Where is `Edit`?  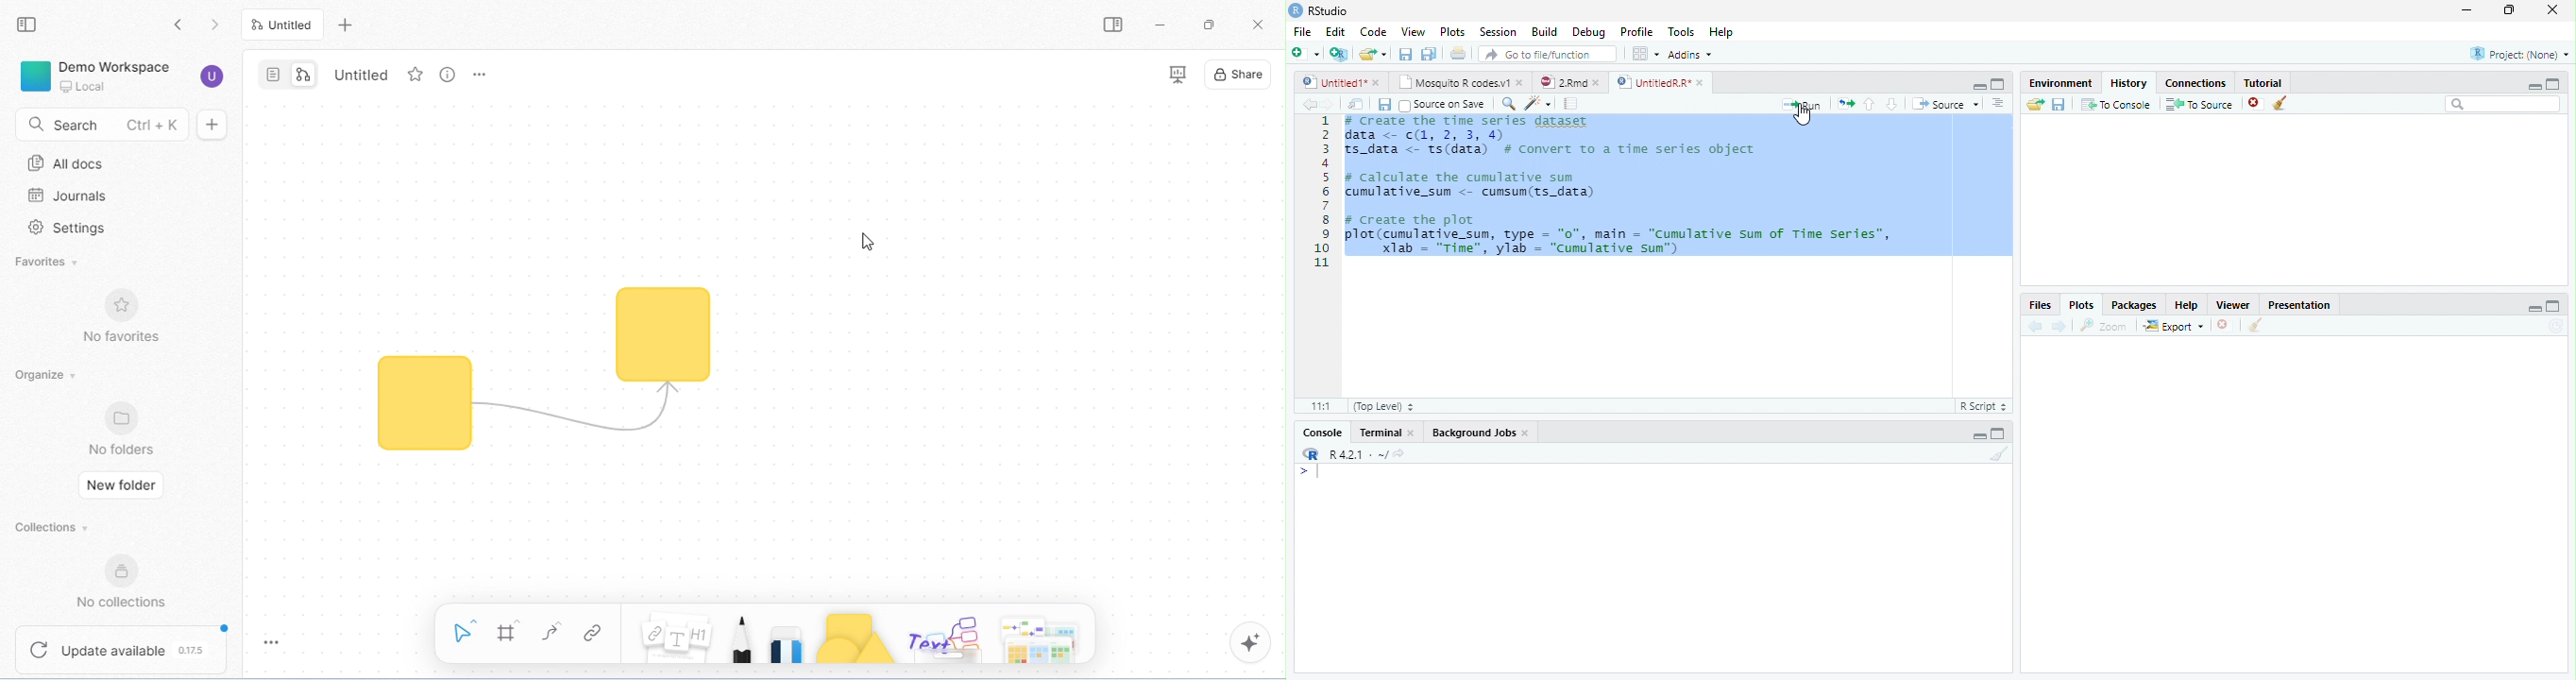 Edit is located at coordinates (1338, 34).